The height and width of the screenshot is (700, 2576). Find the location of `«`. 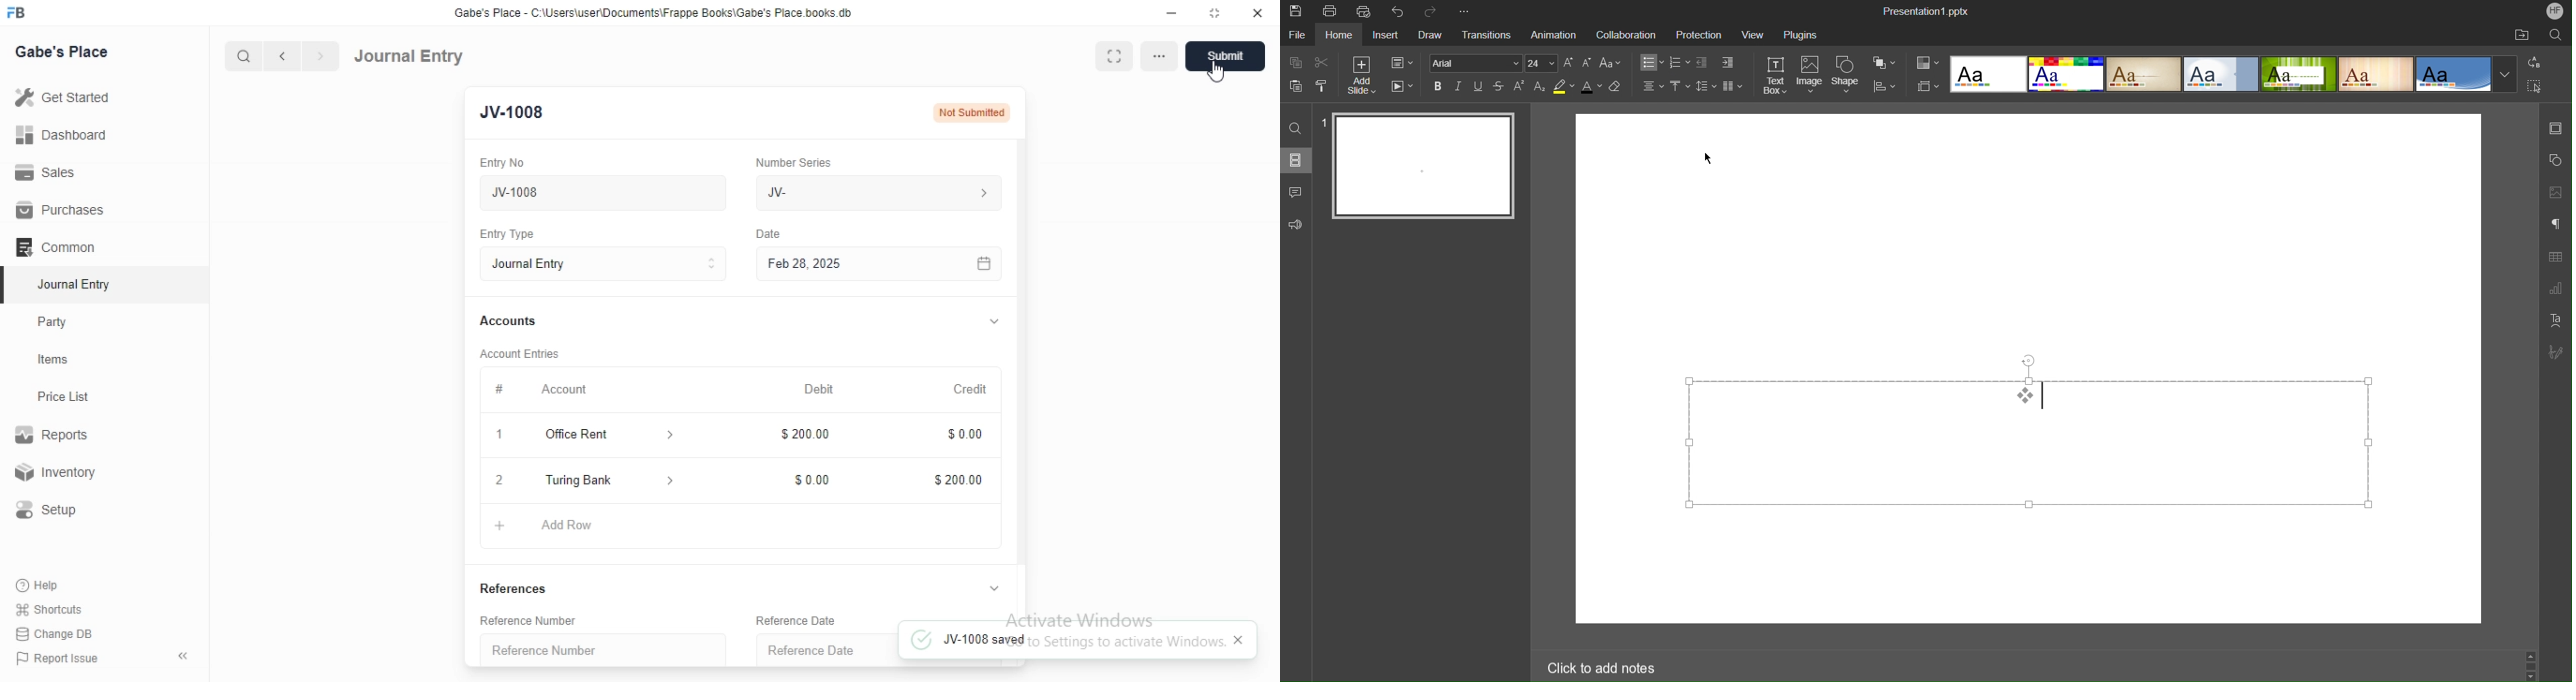

« is located at coordinates (185, 657).